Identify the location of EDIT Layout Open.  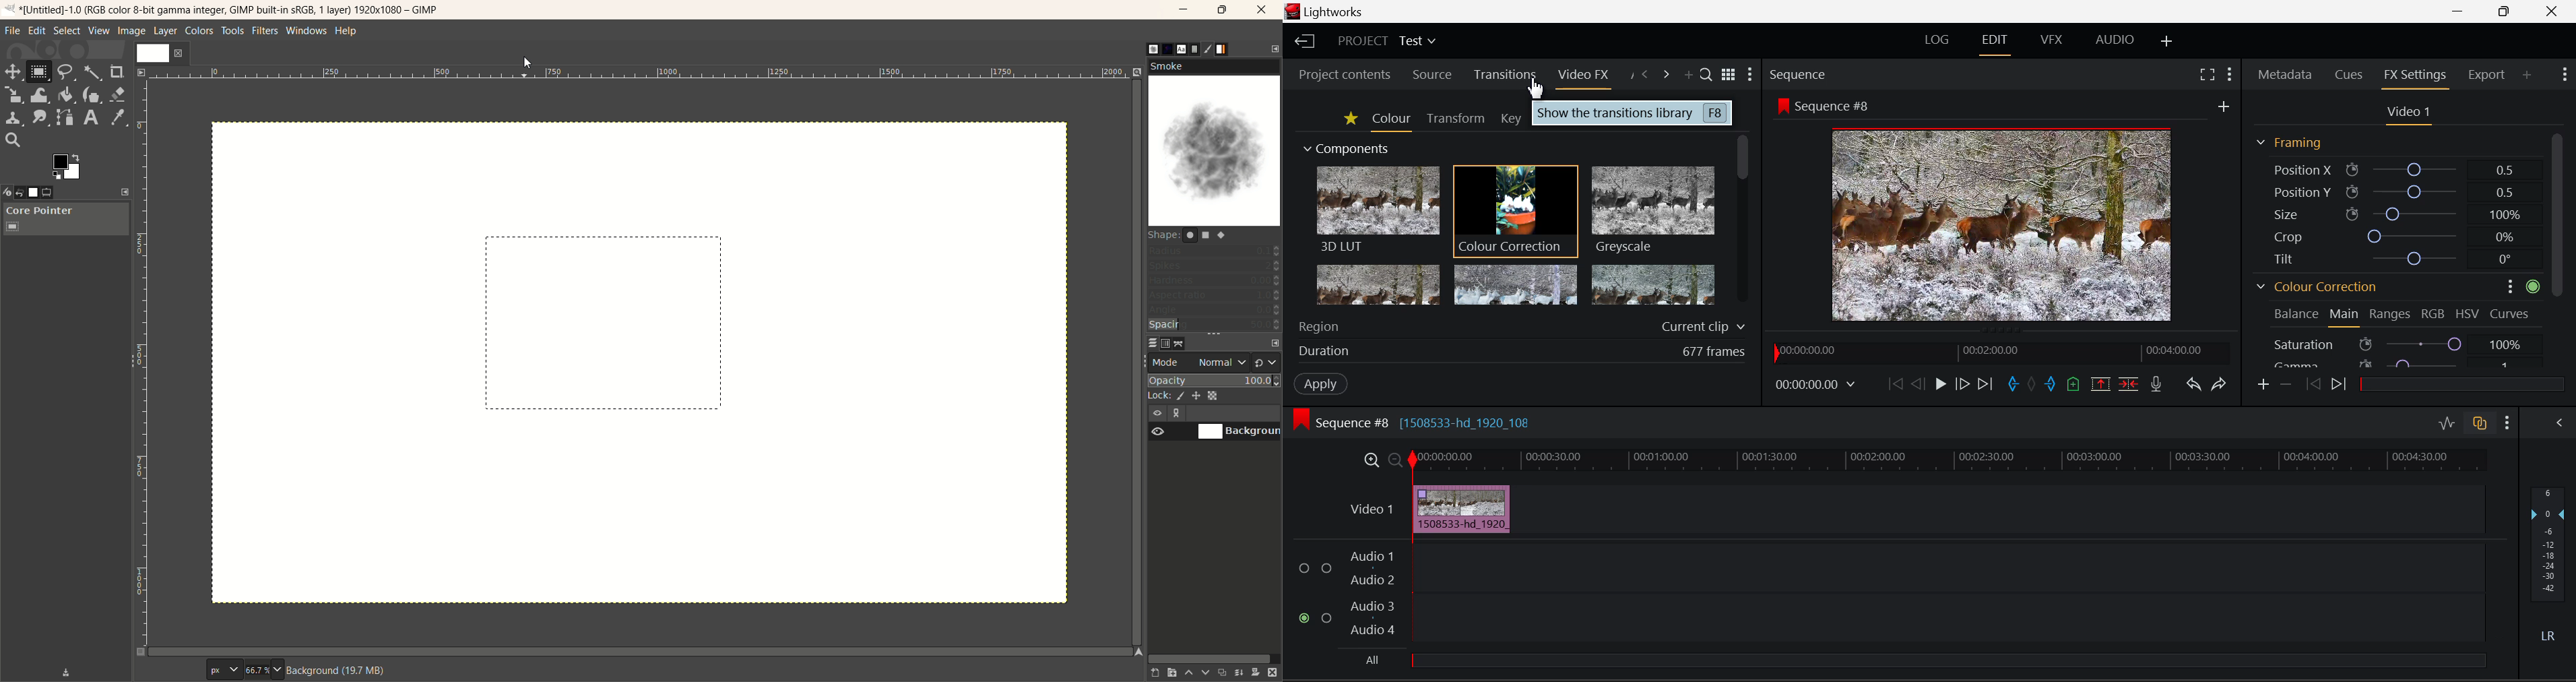
(1995, 43).